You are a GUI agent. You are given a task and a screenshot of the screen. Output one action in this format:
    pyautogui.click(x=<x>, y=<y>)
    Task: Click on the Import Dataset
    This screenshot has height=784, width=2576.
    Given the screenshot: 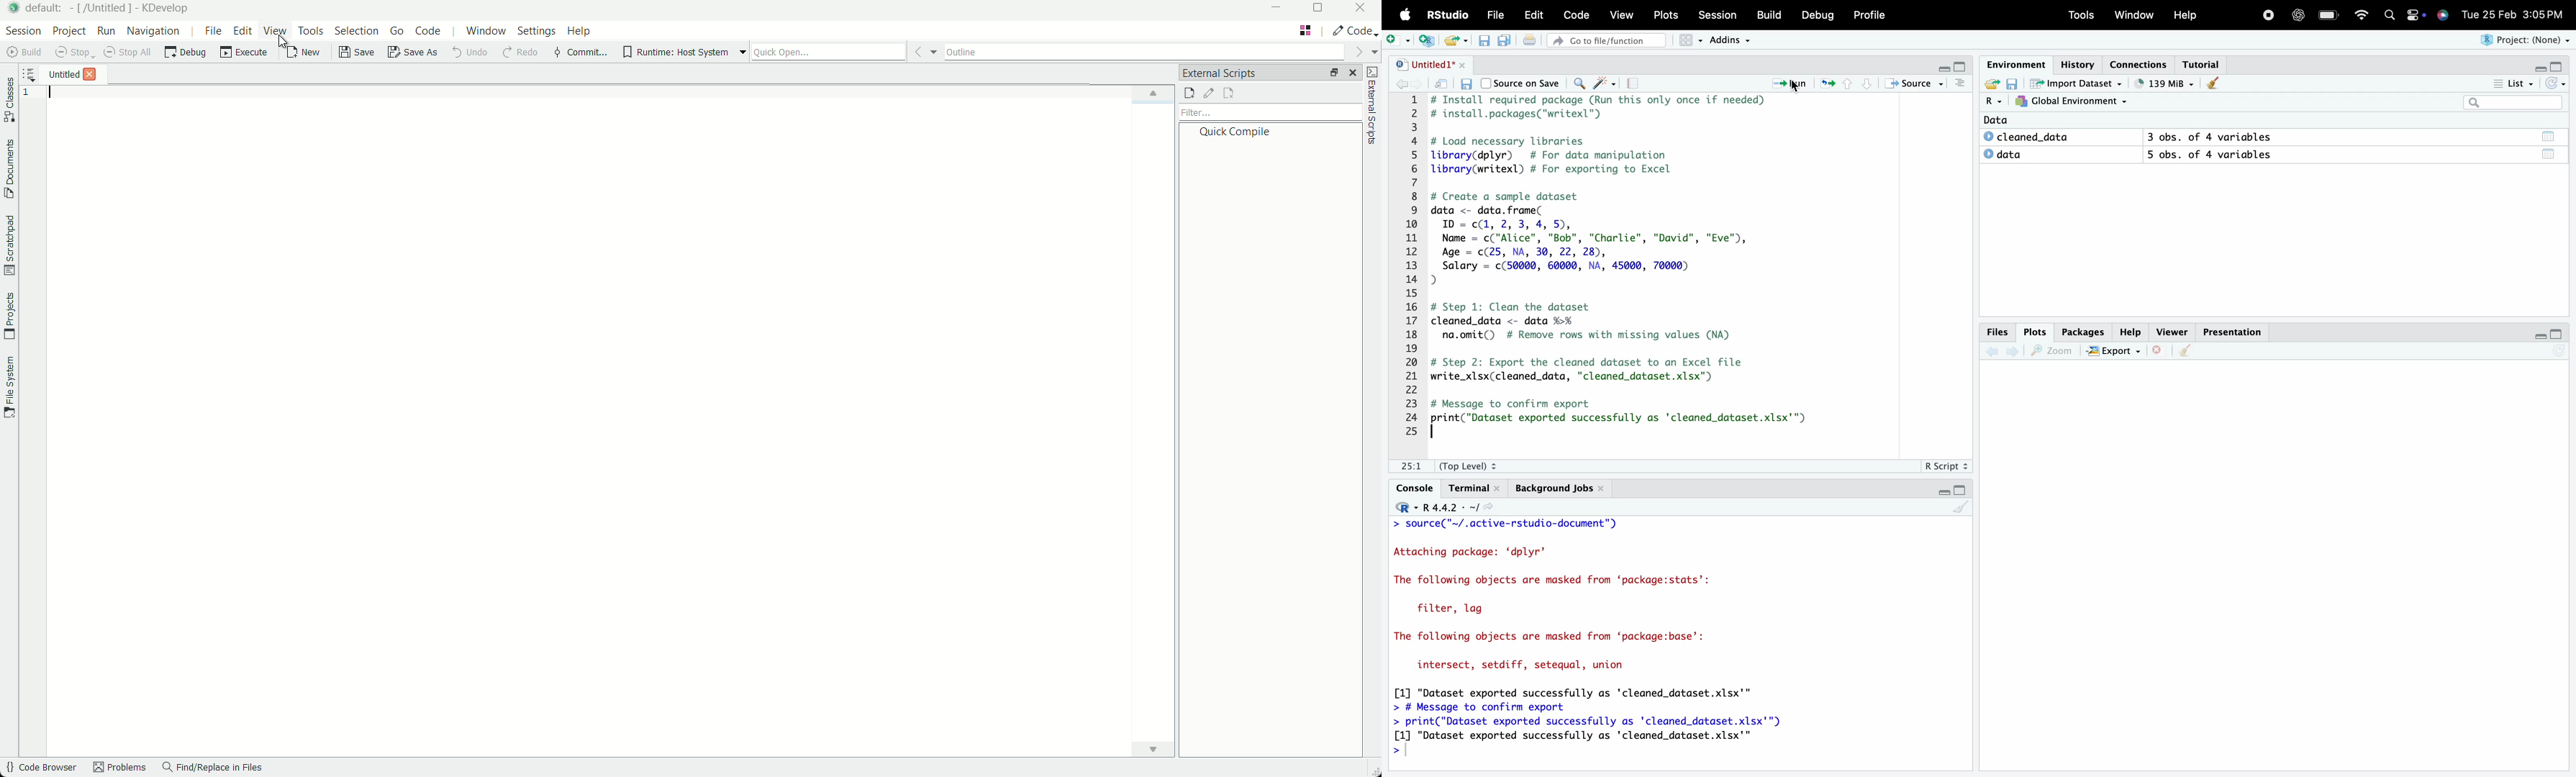 What is the action you would take?
    pyautogui.click(x=2077, y=84)
    